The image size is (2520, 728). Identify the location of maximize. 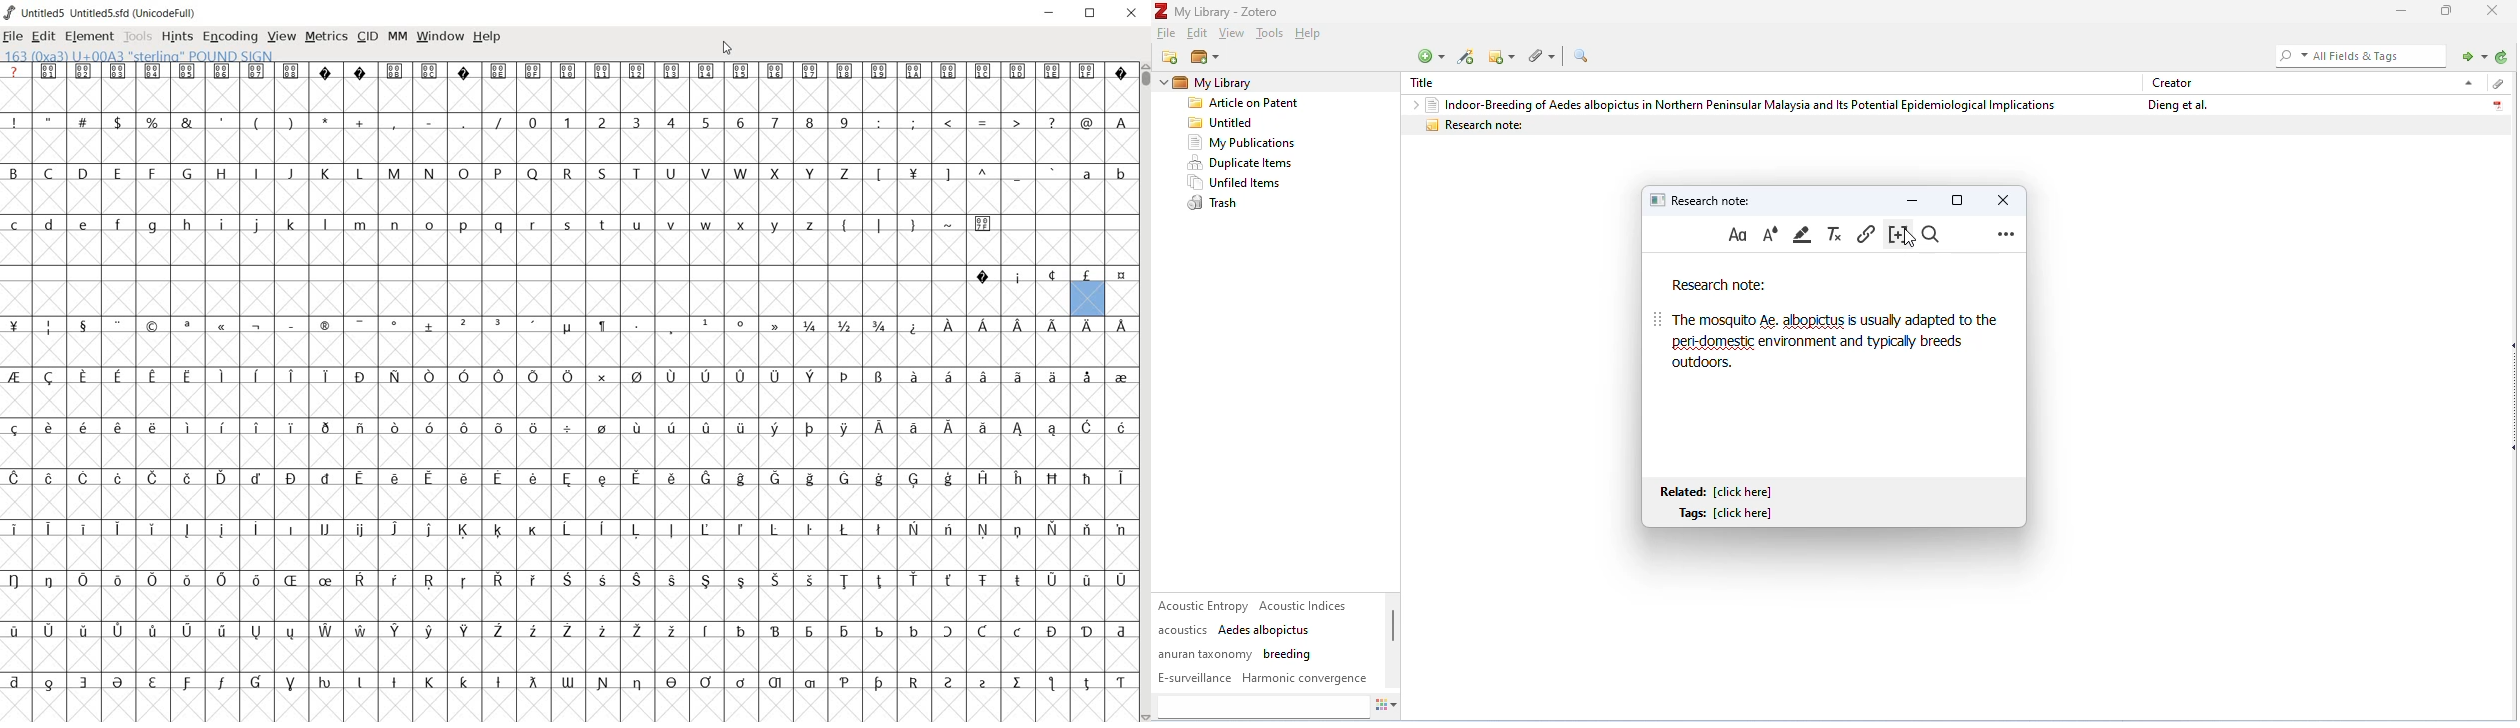
(1957, 199).